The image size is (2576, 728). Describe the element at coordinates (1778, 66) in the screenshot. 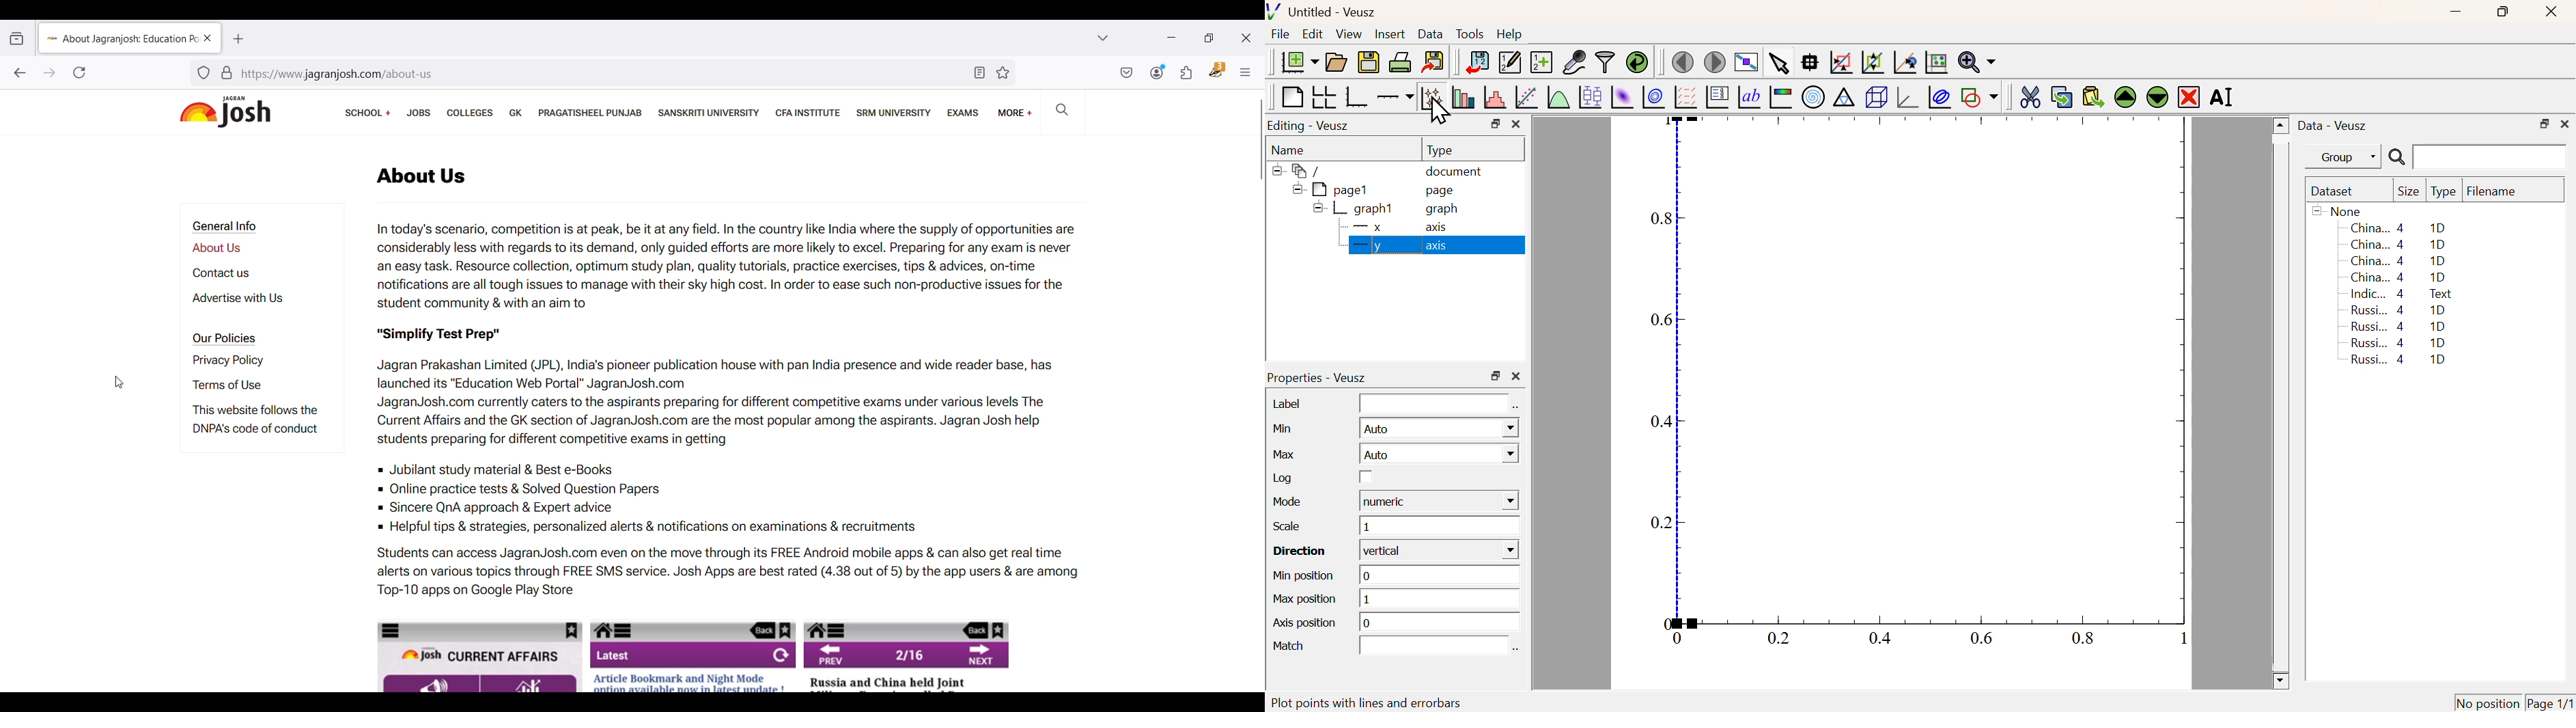

I see `Select items from graph or scroll` at that location.